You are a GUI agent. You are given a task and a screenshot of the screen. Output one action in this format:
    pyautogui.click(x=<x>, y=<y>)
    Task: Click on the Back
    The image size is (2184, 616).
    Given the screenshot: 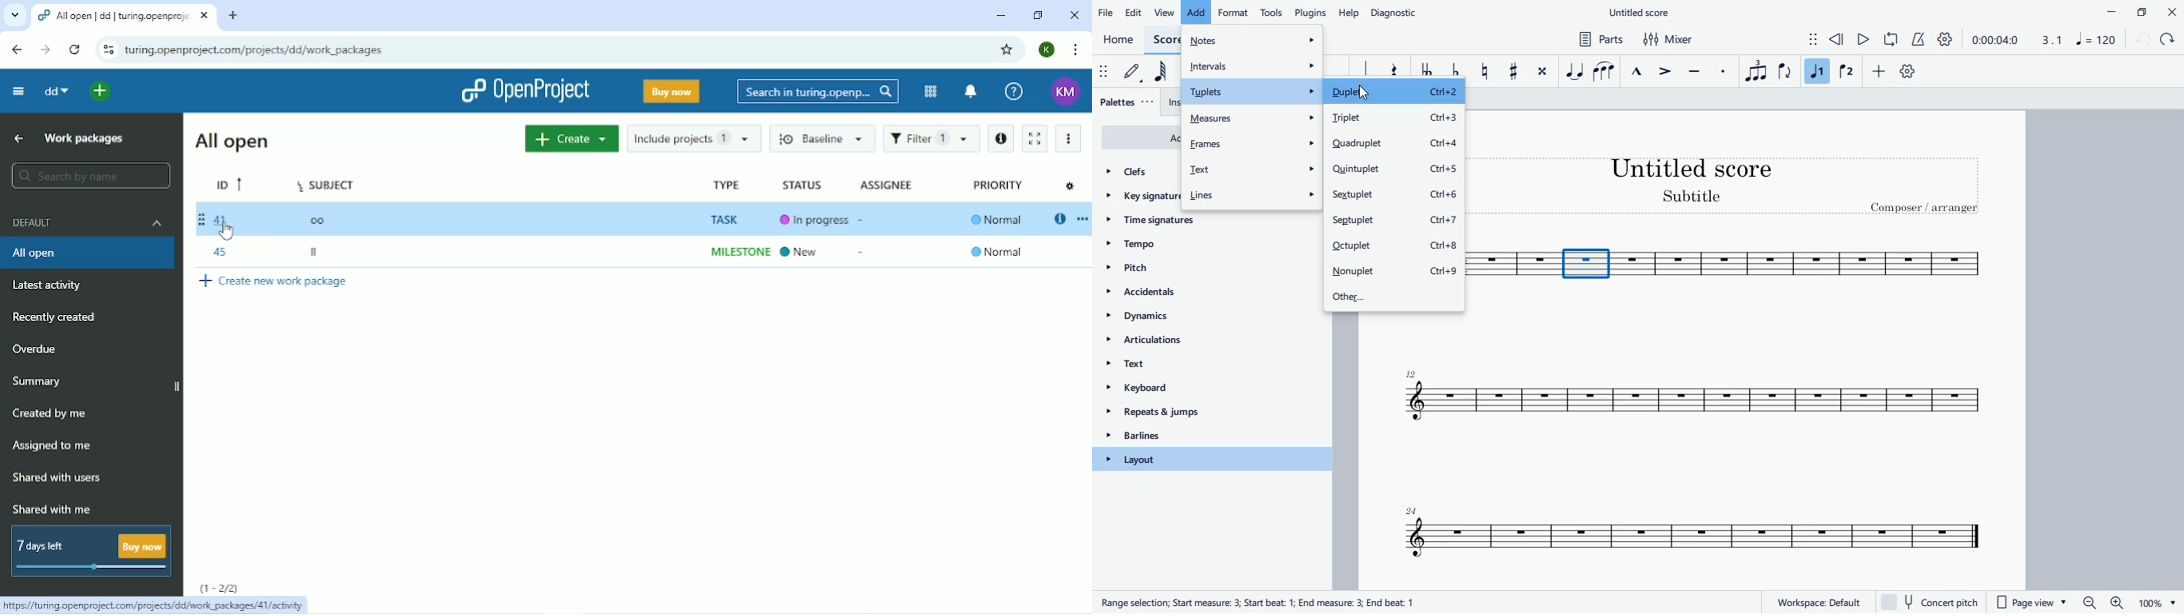 What is the action you would take?
    pyautogui.click(x=15, y=48)
    